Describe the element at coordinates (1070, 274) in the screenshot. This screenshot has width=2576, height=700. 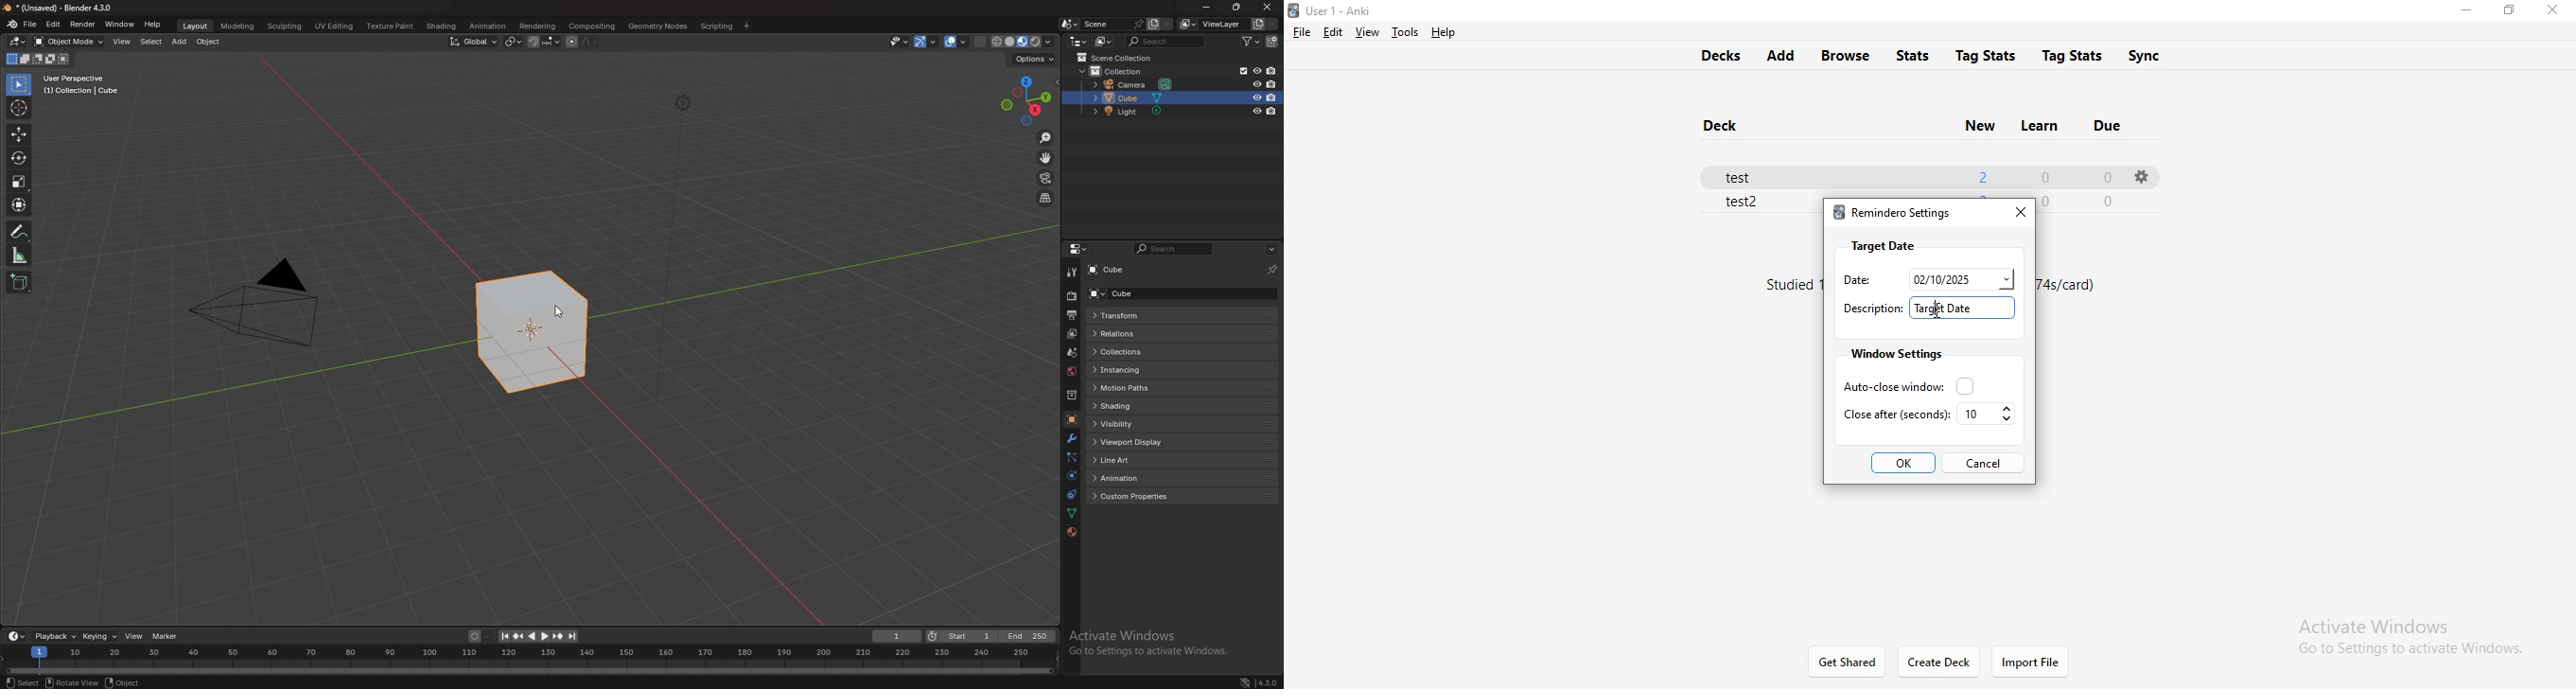
I see `tool` at that location.